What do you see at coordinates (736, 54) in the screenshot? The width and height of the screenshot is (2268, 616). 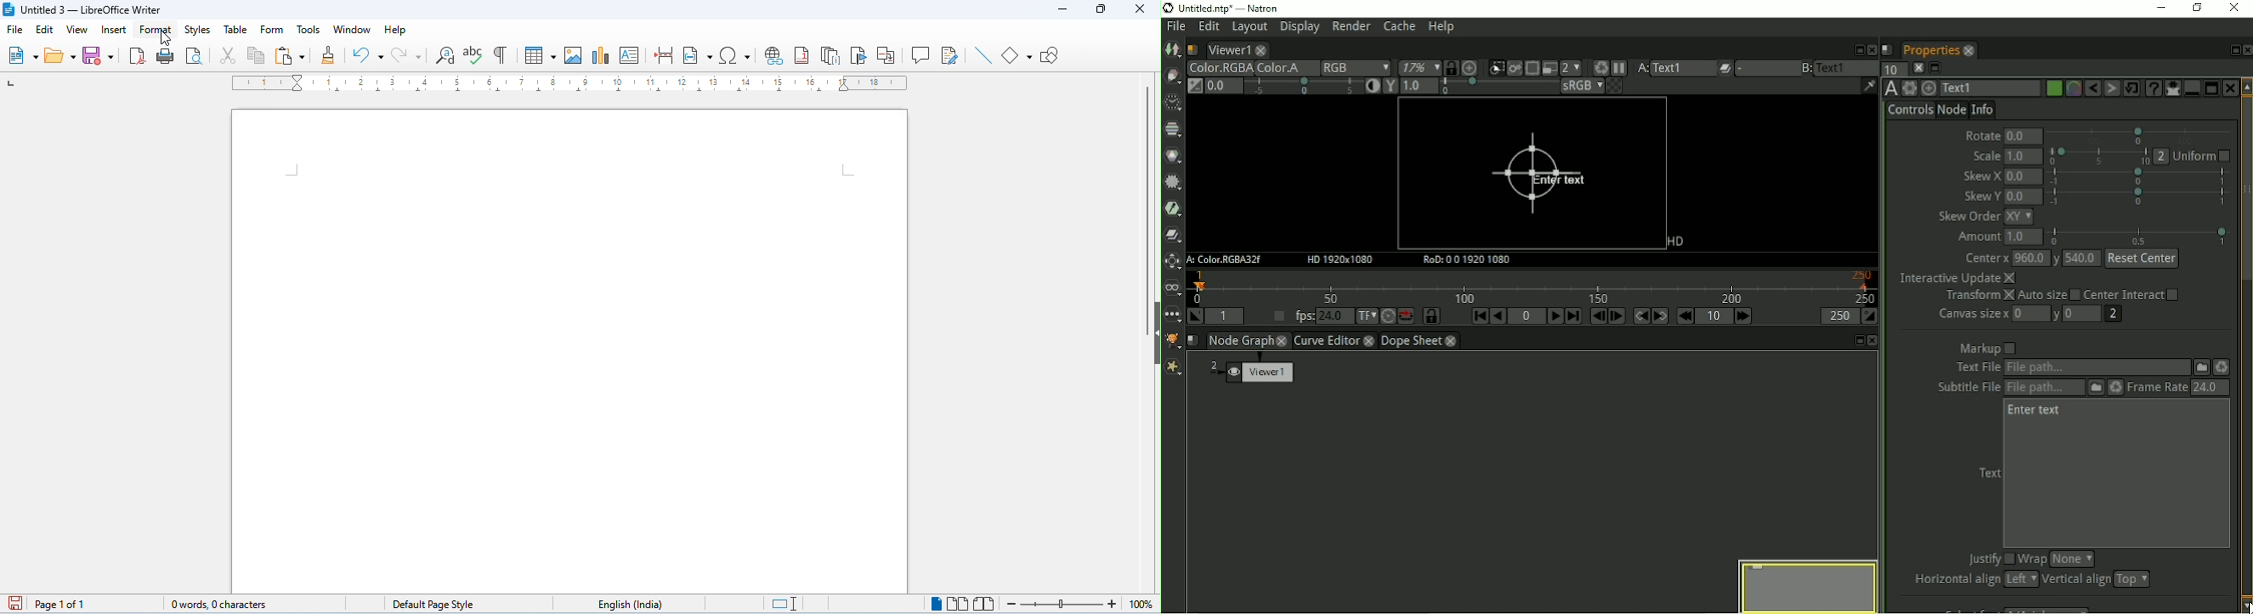 I see `insert special characters` at bounding box center [736, 54].